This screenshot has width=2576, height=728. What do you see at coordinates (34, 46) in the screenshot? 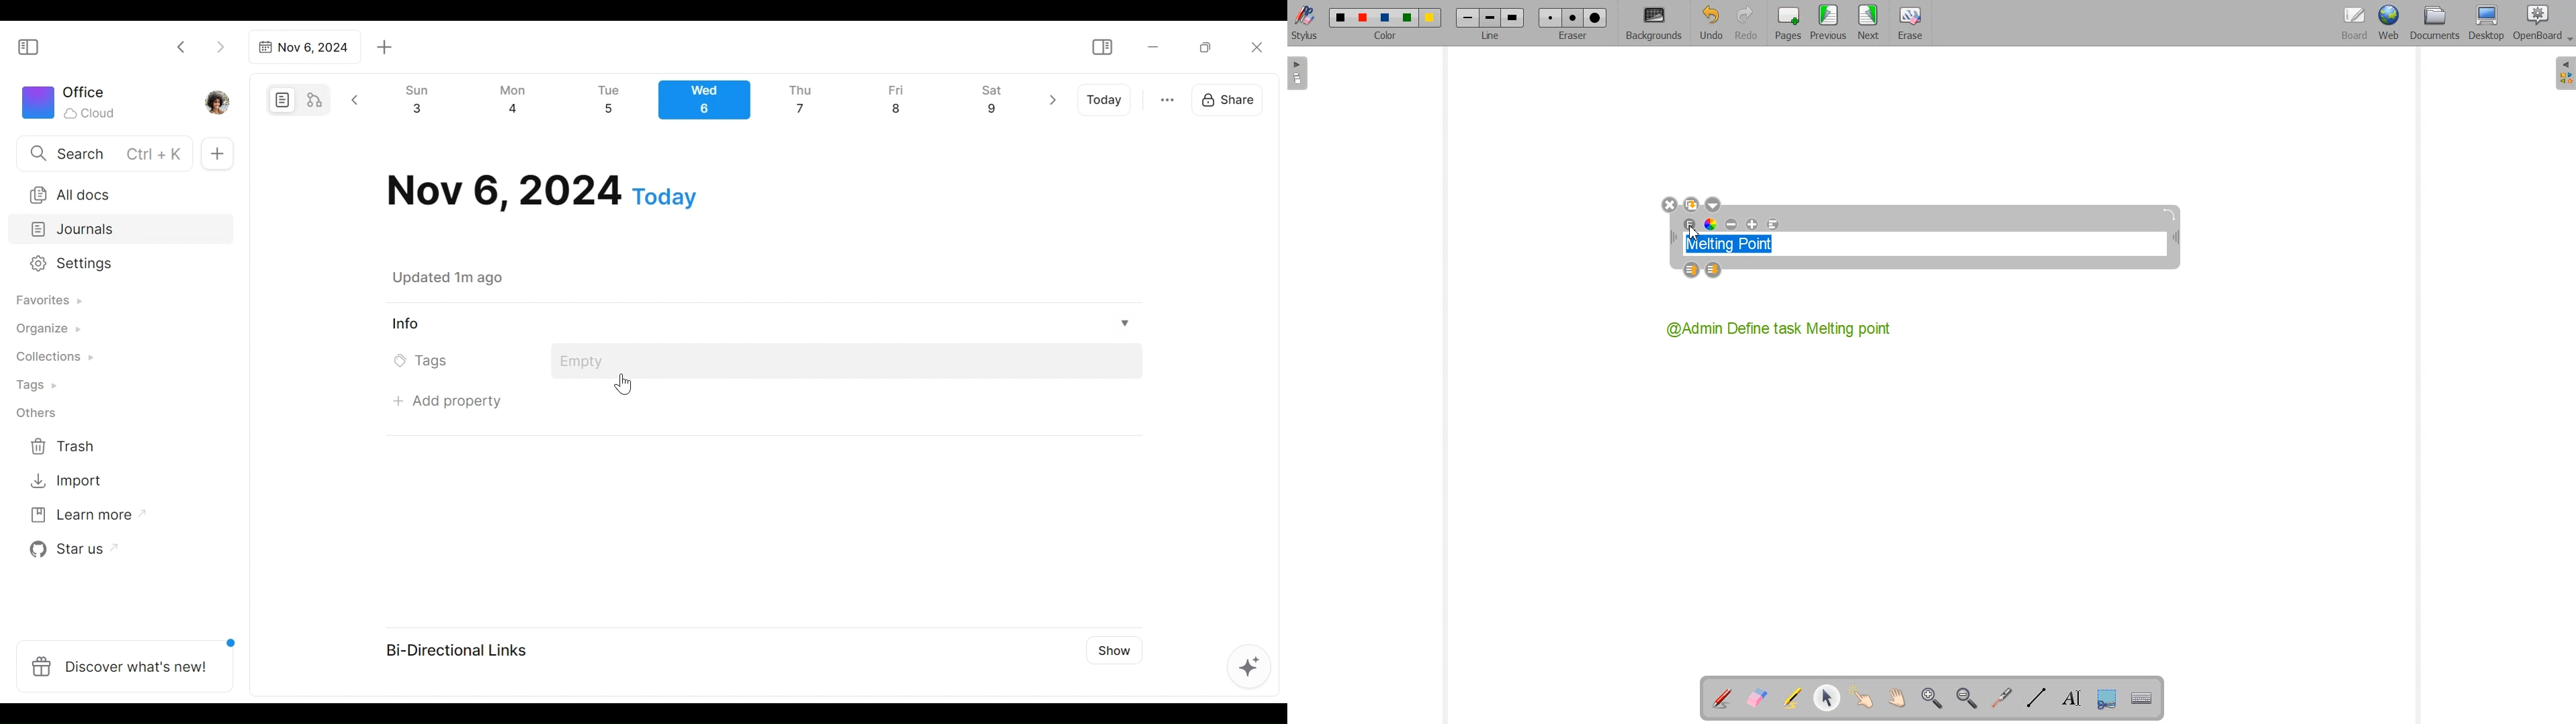
I see `Show/Hide Sidebar` at bounding box center [34, 46].